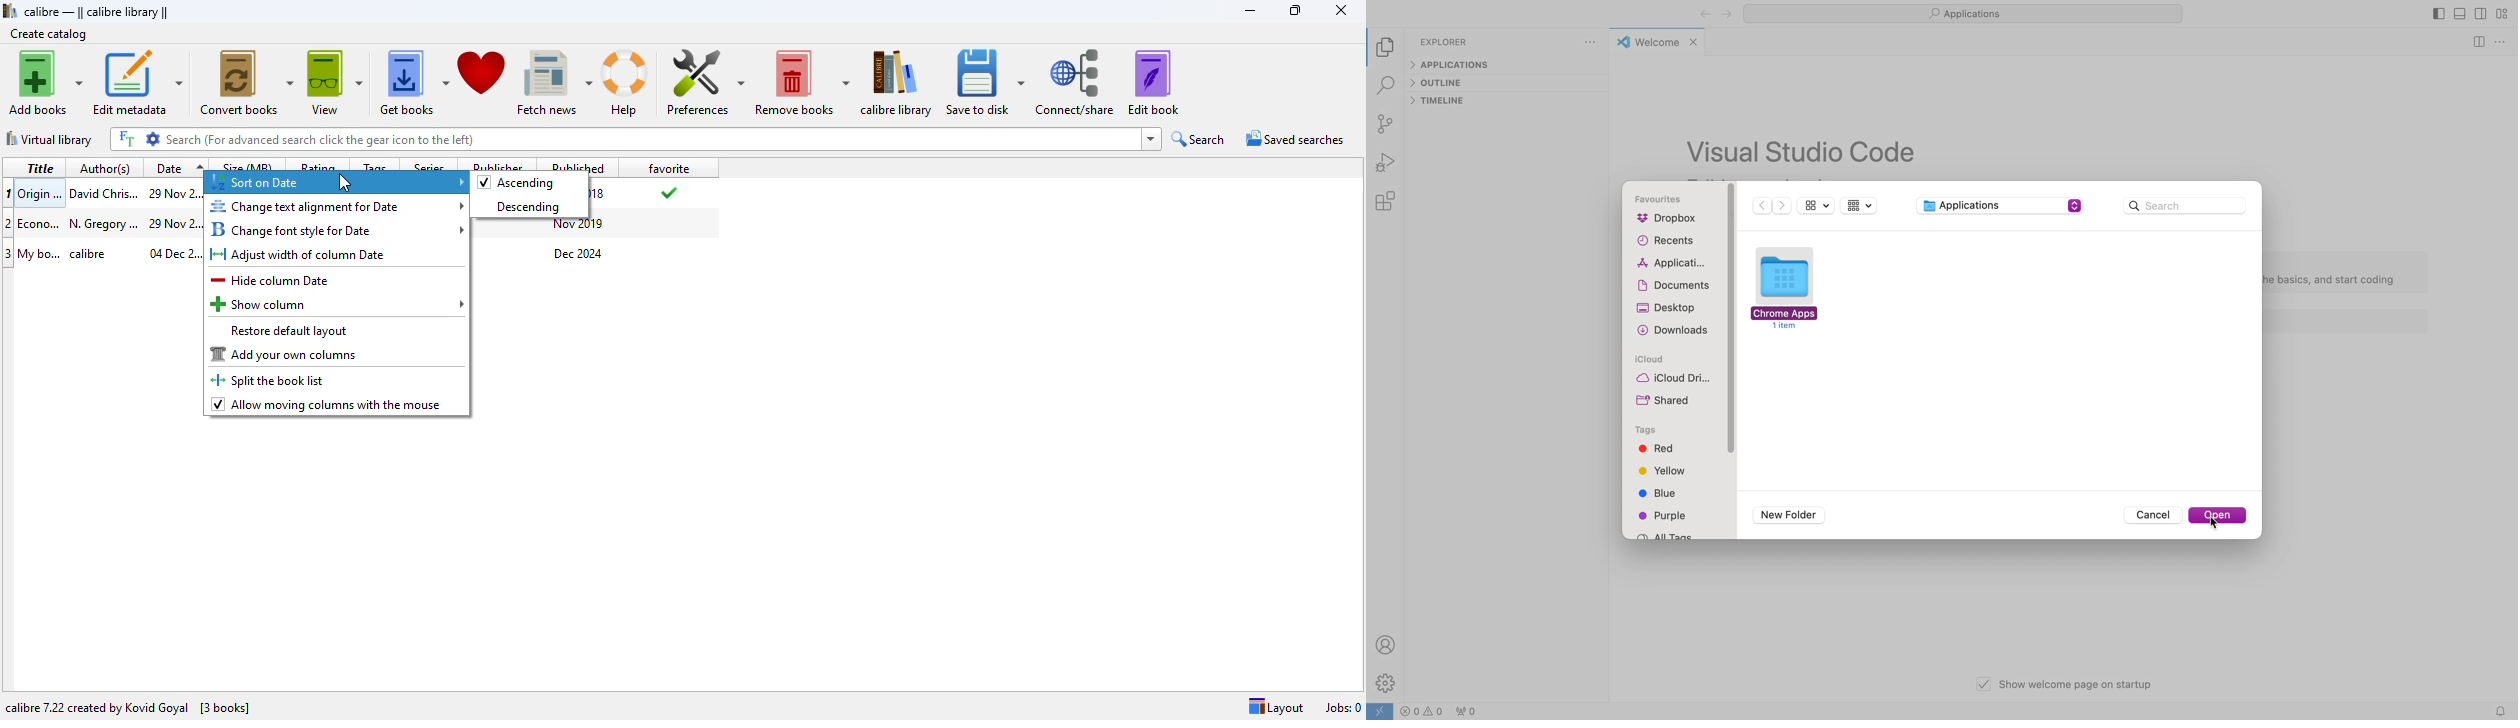 Image resolution: width=2520 pixels, height=728 pixels. What do you see at coordinates (482, 74) in the screenshot?
I see `donate to support calibre` at bounding box center [482, 74].